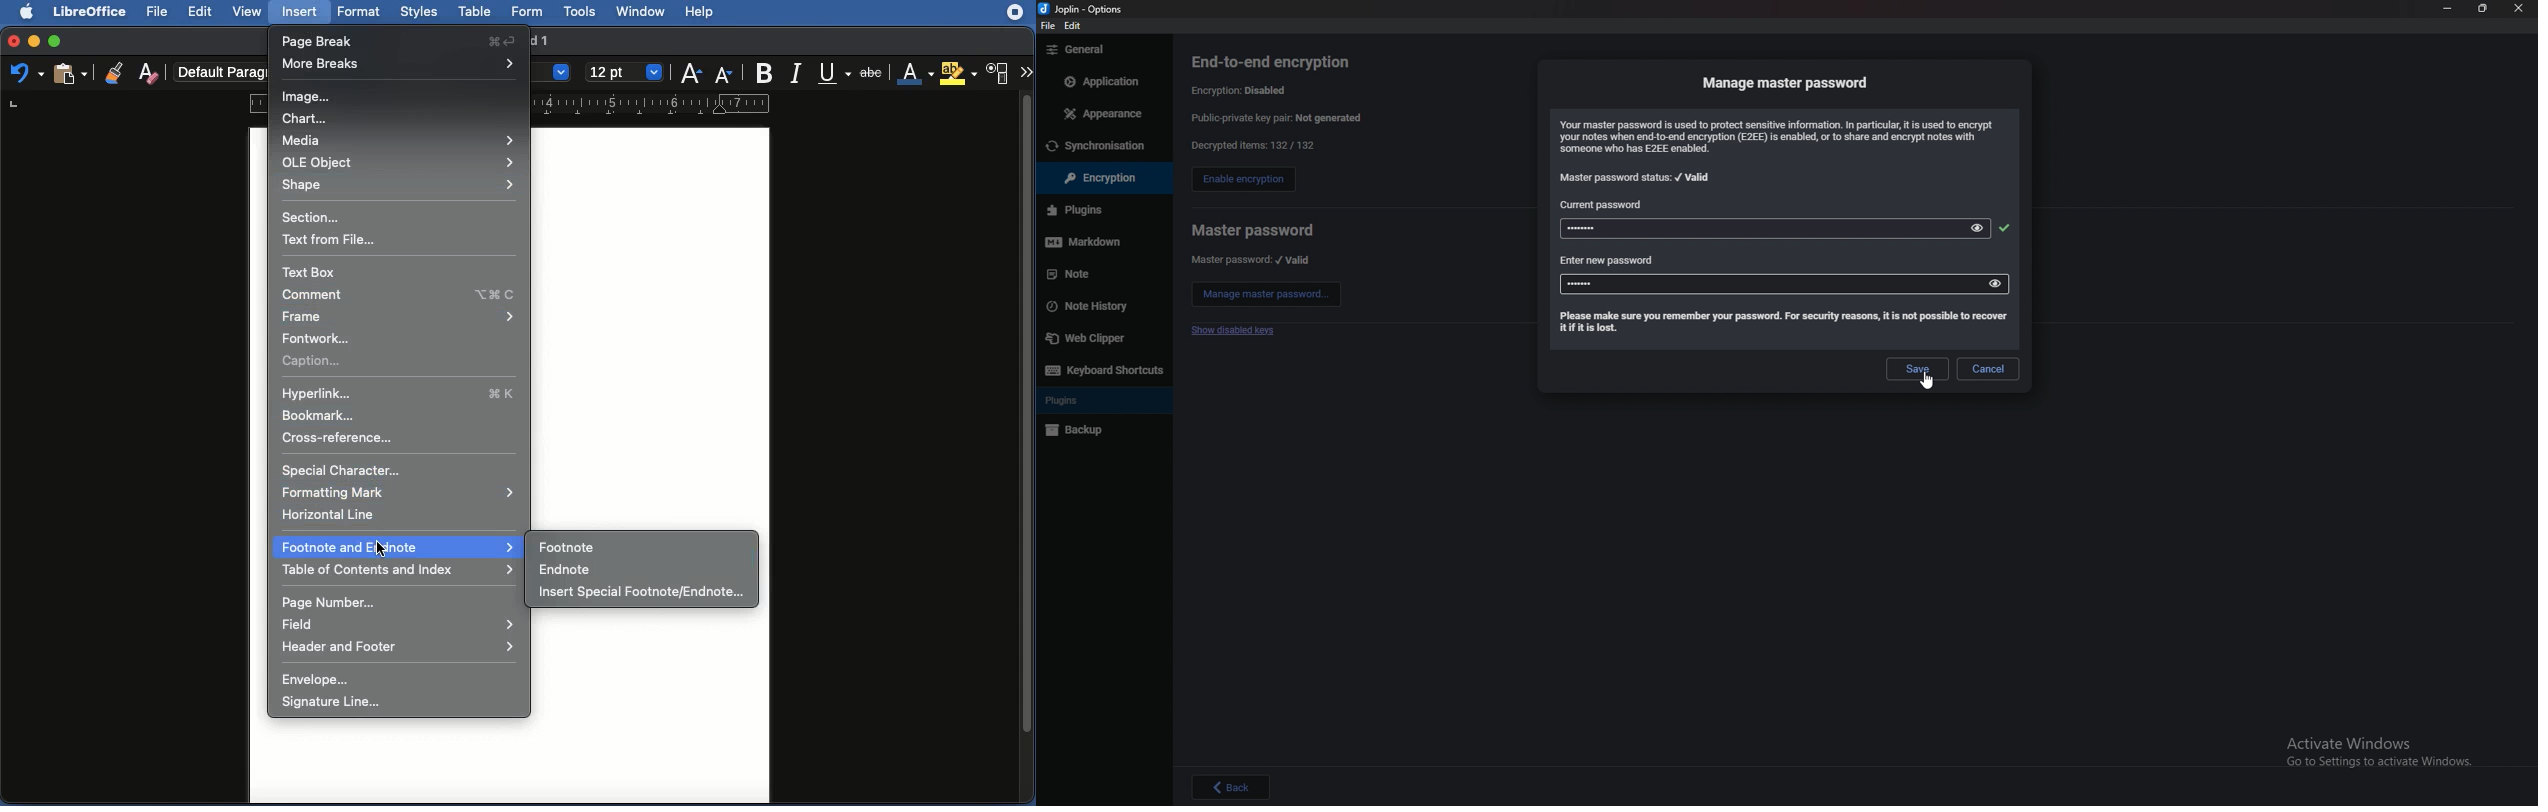 The height and width of the screenshot is (812, 2548). Describe the element at coordinates (1236, 331) in the screenshot. I see `show disabled keys` at that location.